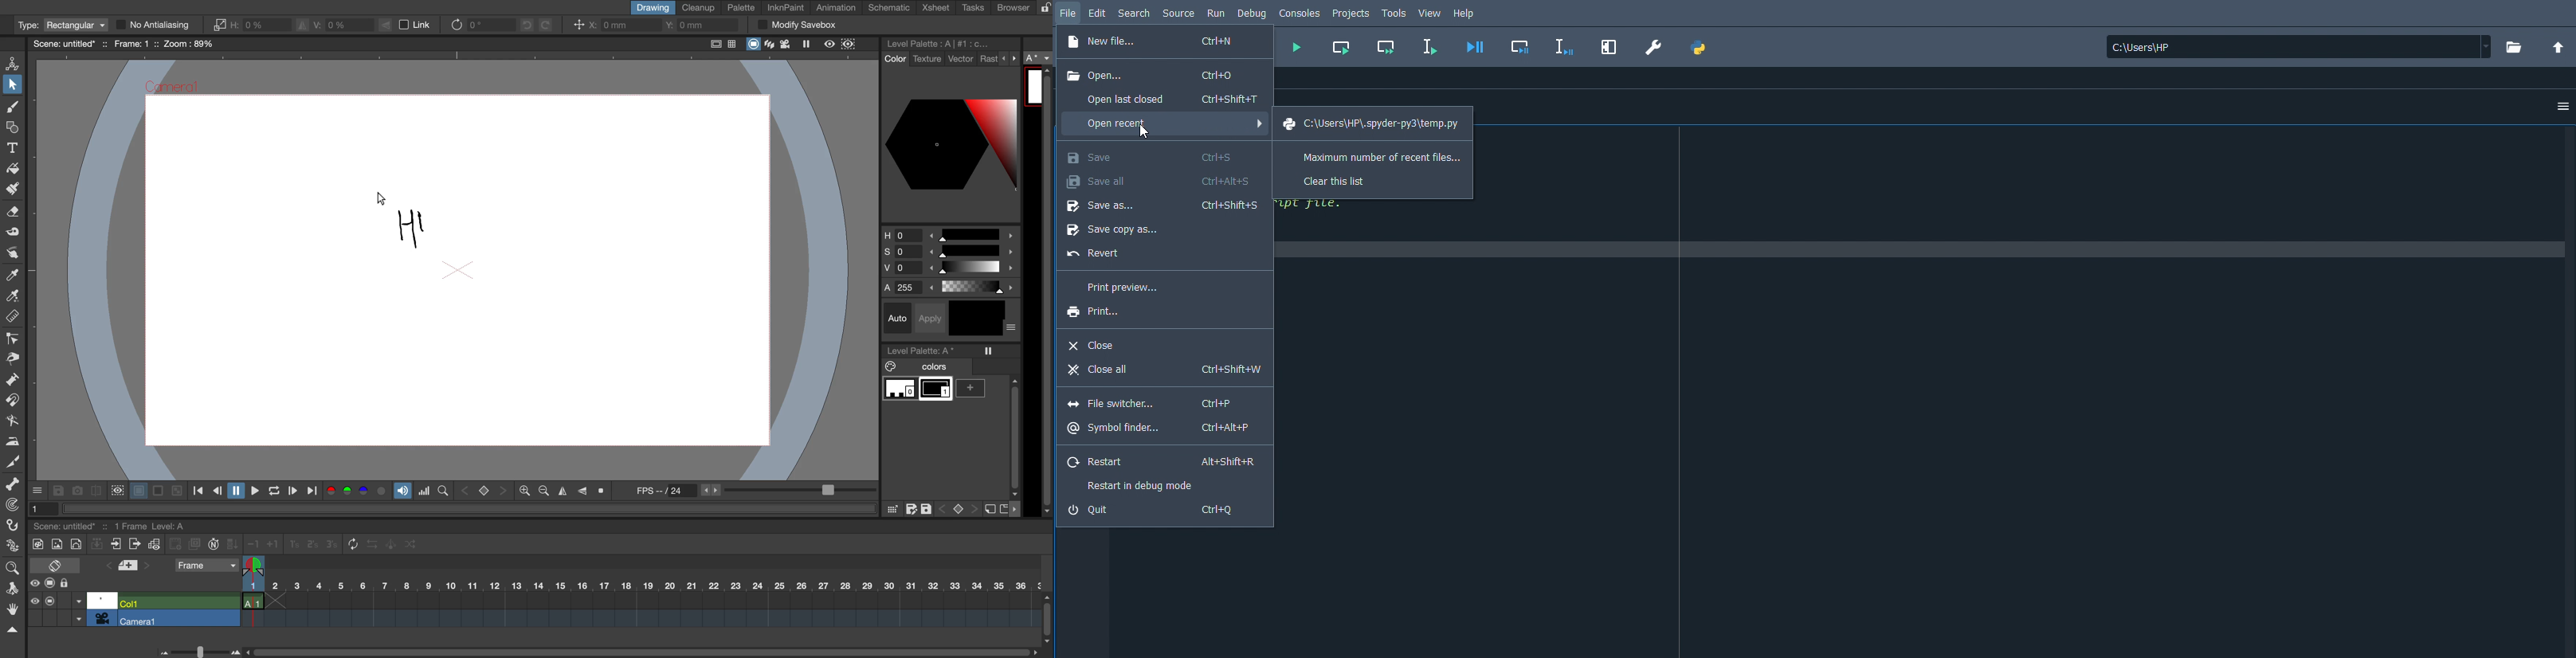 The image size is (2576, 672). Describe the element at coordinates (1396, 12) in the screenshot. I see `Tools` at that location.